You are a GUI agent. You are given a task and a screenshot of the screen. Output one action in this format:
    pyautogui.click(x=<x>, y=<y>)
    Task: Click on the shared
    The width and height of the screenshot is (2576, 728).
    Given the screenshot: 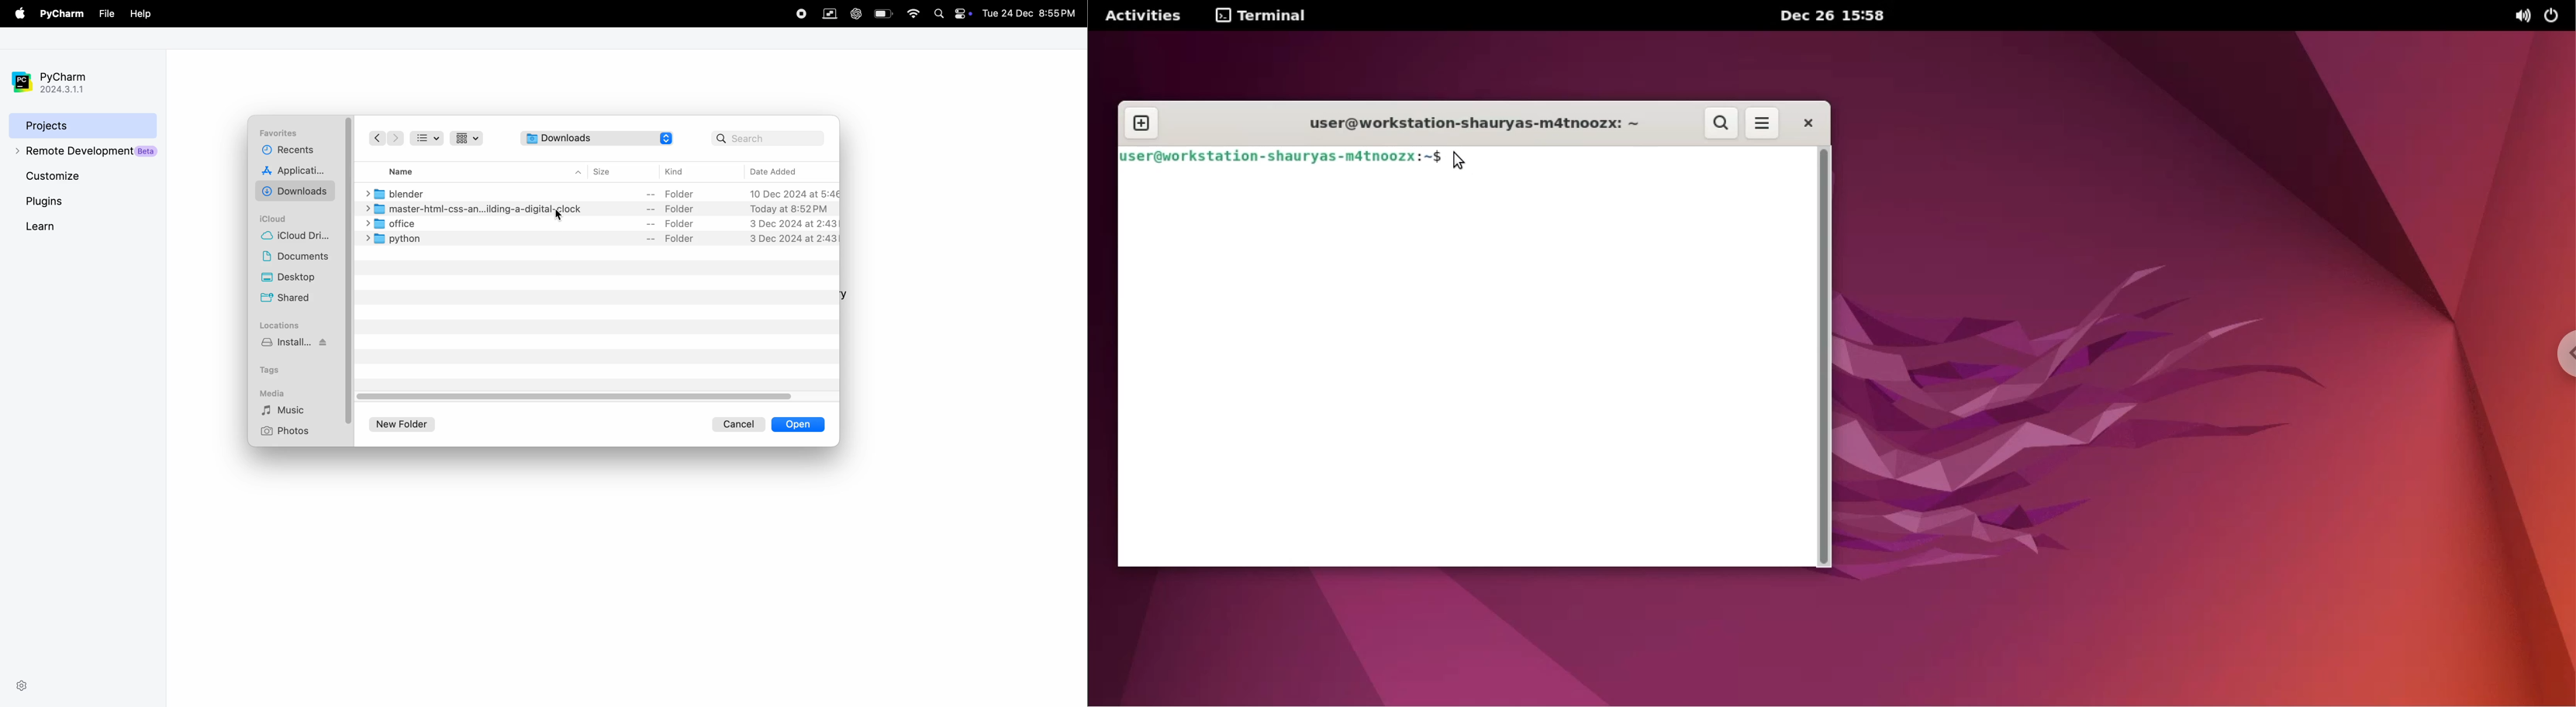 What is the action you would take?
    pyautogui.click(x=288, y=299)
    